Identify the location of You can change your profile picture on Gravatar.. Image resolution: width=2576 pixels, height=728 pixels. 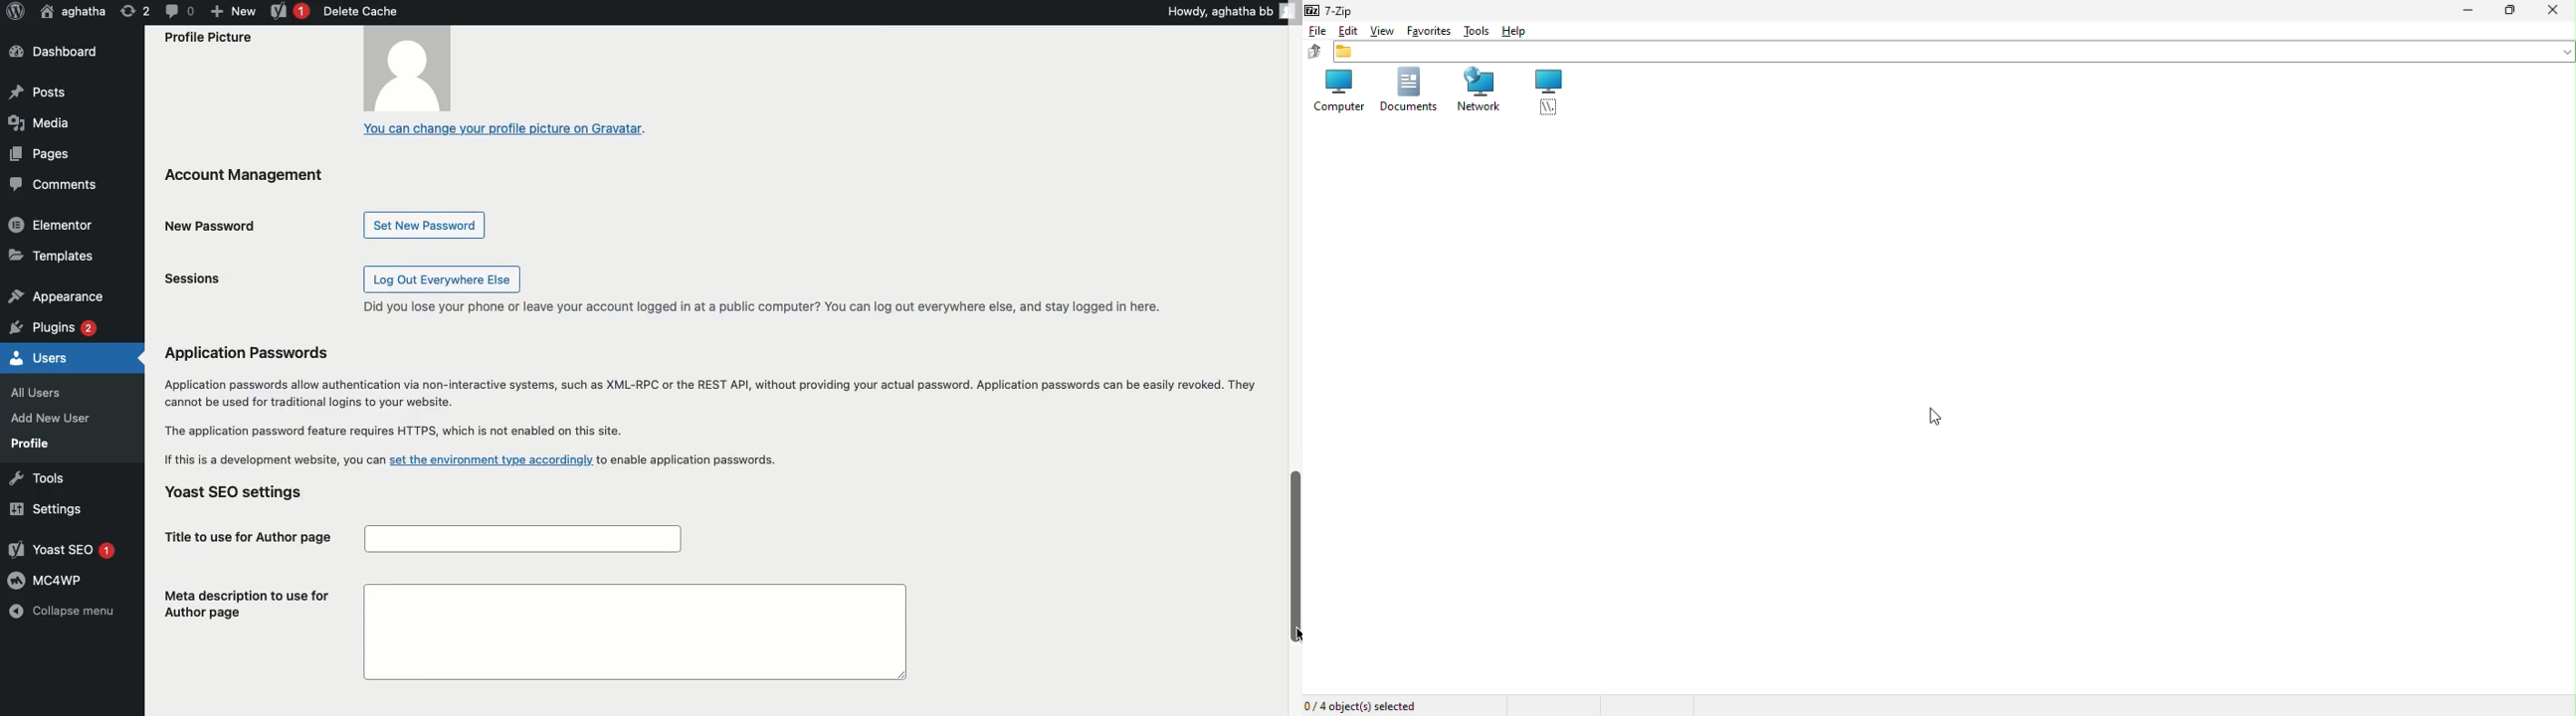
(505, 130).